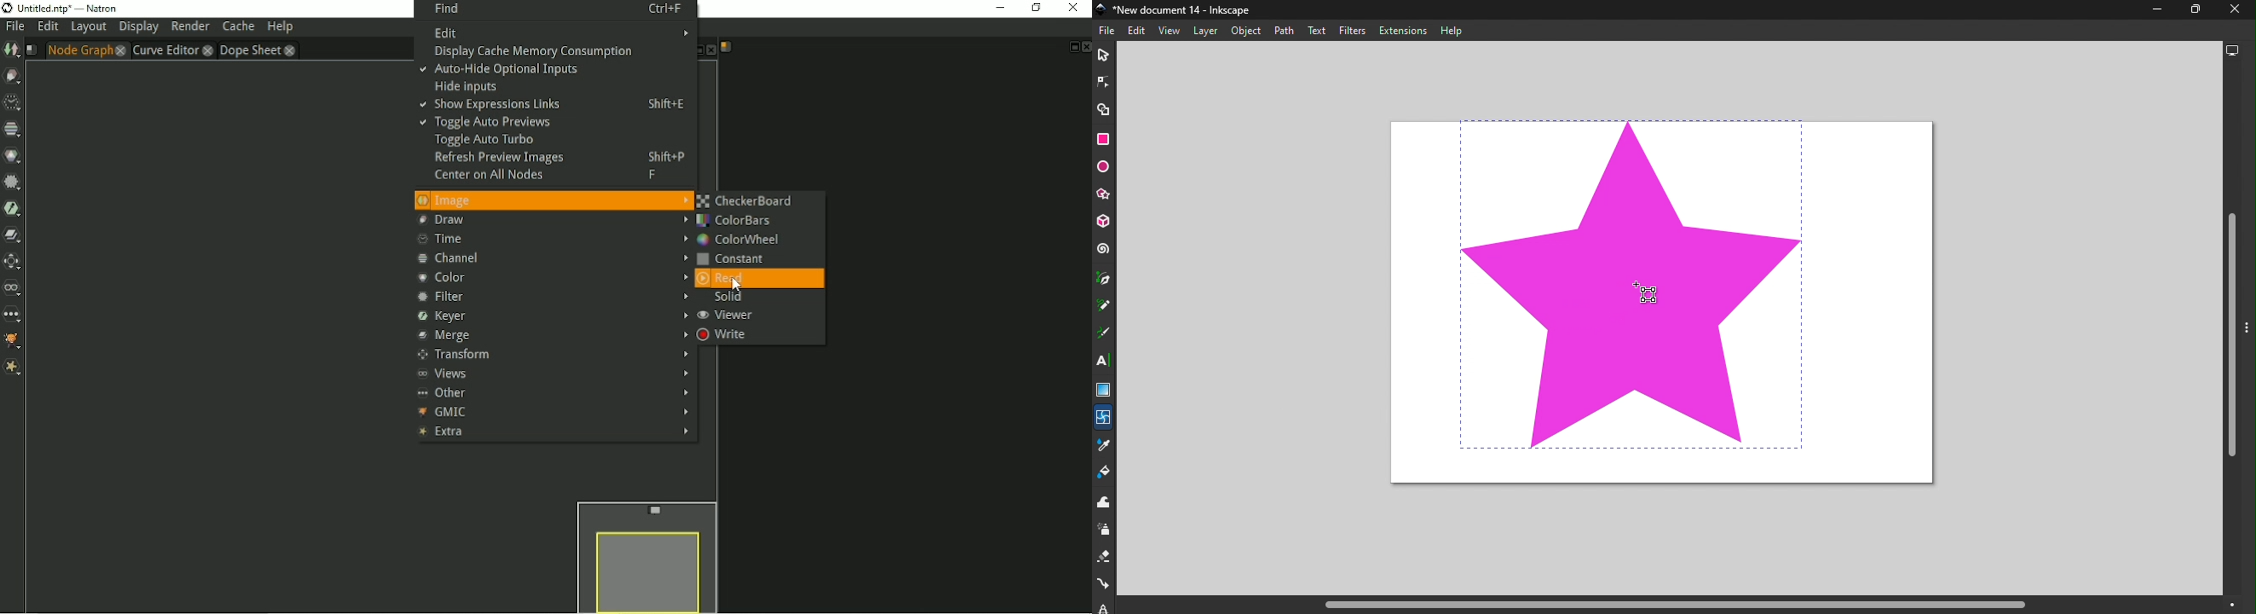  What do you see at coordinates (1670, 305) in the screenshot?
I see `Canvas` at bounding box center [1670, 305].